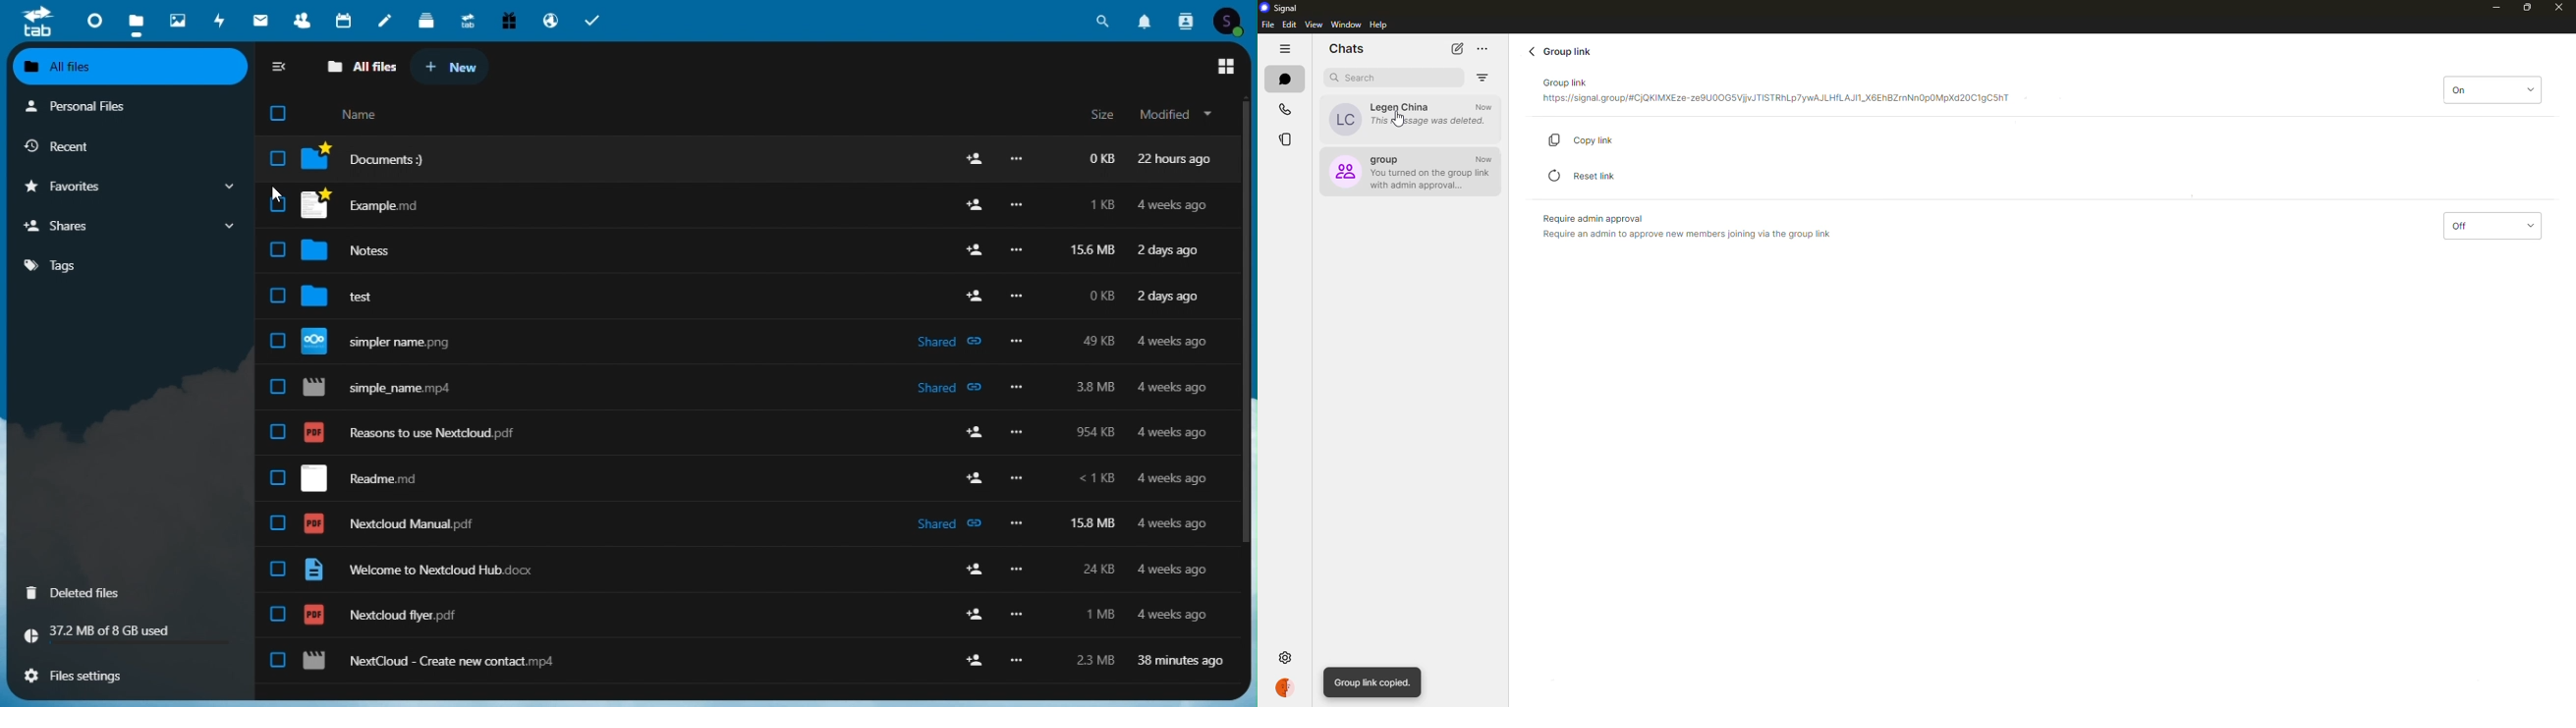 The image size is (2576, 728). I want to click on 0kb, so click(1096, 296).